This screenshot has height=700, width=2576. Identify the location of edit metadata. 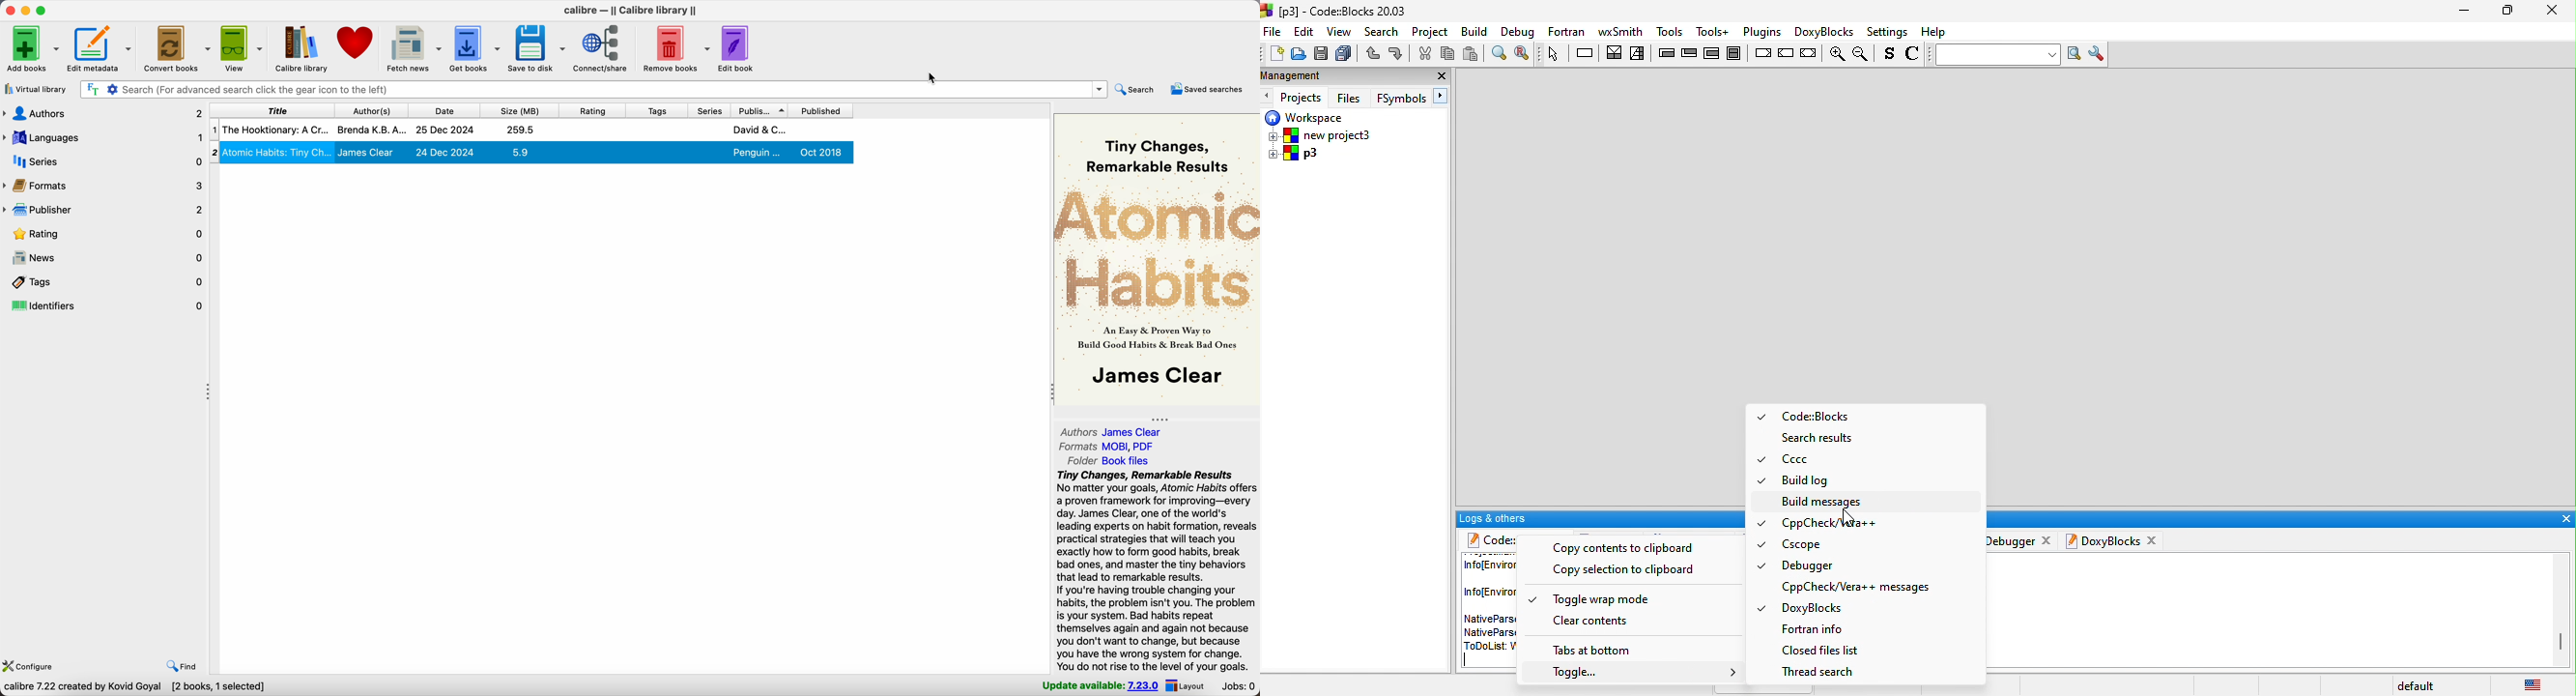
(102, 49).